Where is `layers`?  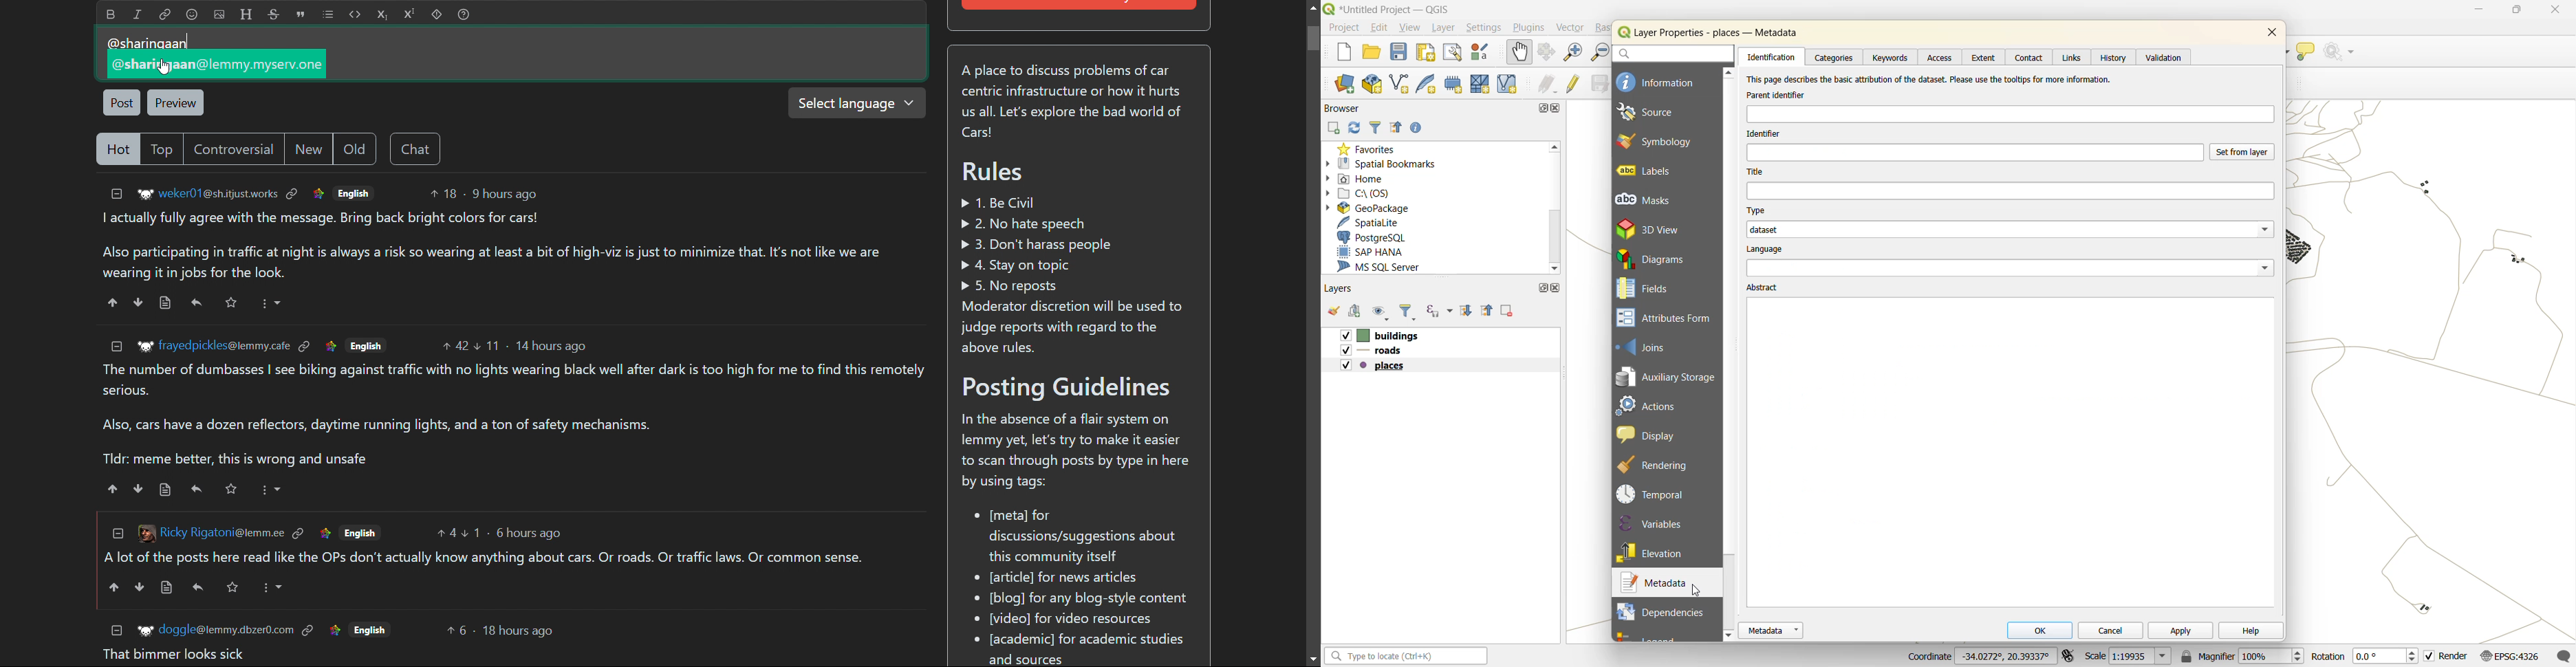 layers is located at coordinates (1344, 287).